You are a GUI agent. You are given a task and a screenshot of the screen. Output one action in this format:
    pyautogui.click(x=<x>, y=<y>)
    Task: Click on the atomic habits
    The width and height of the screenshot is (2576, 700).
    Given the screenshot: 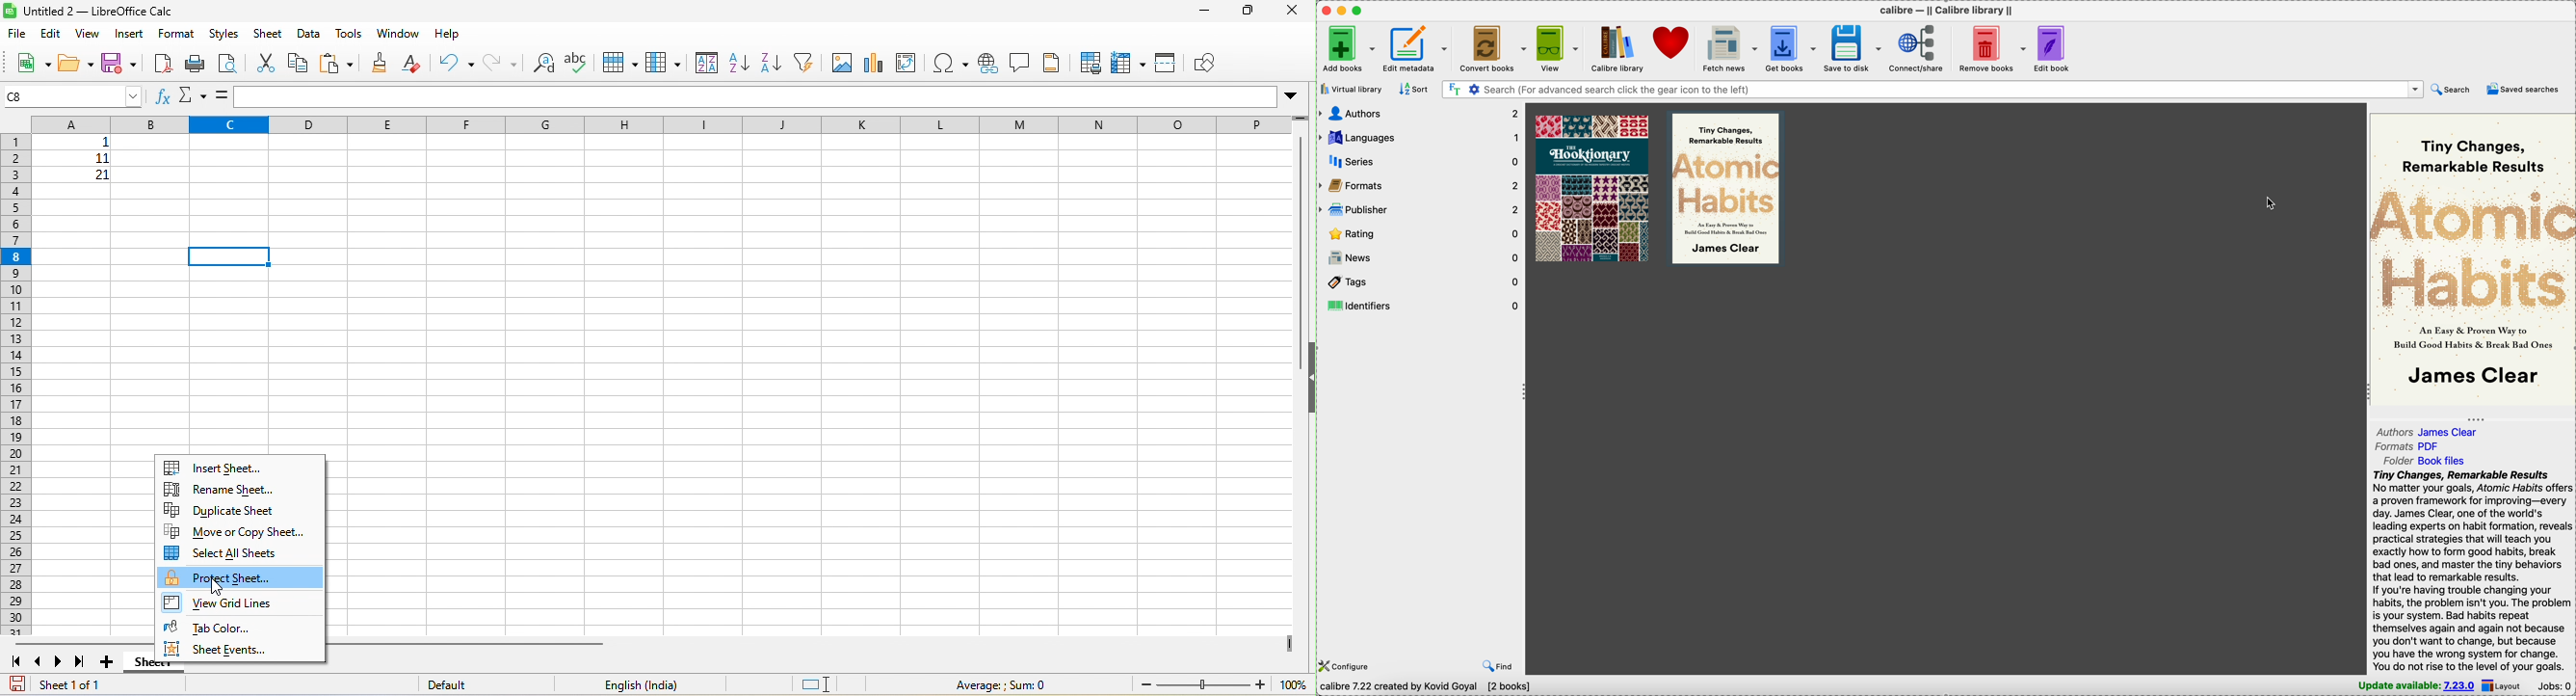 What is the action you would take?
    pyautogui.click(x=2473, y=249)
    